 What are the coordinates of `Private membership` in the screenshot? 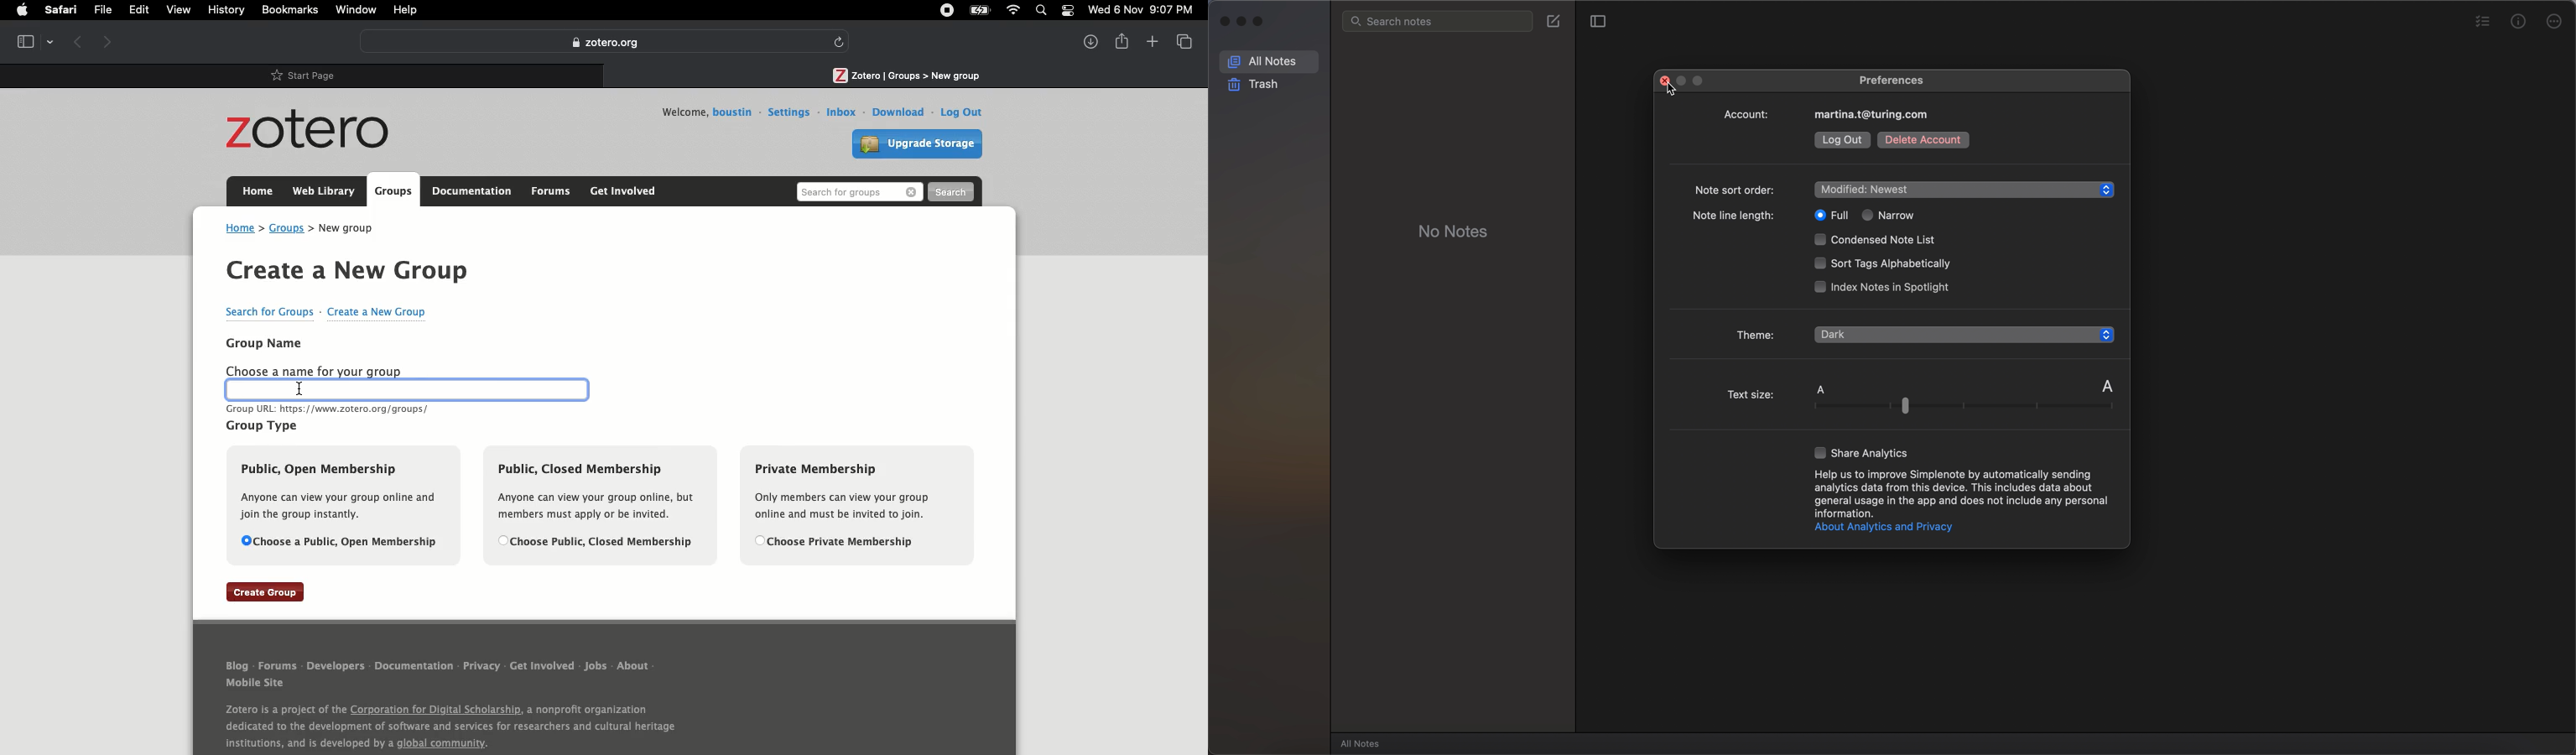 It's located at (849, 504).